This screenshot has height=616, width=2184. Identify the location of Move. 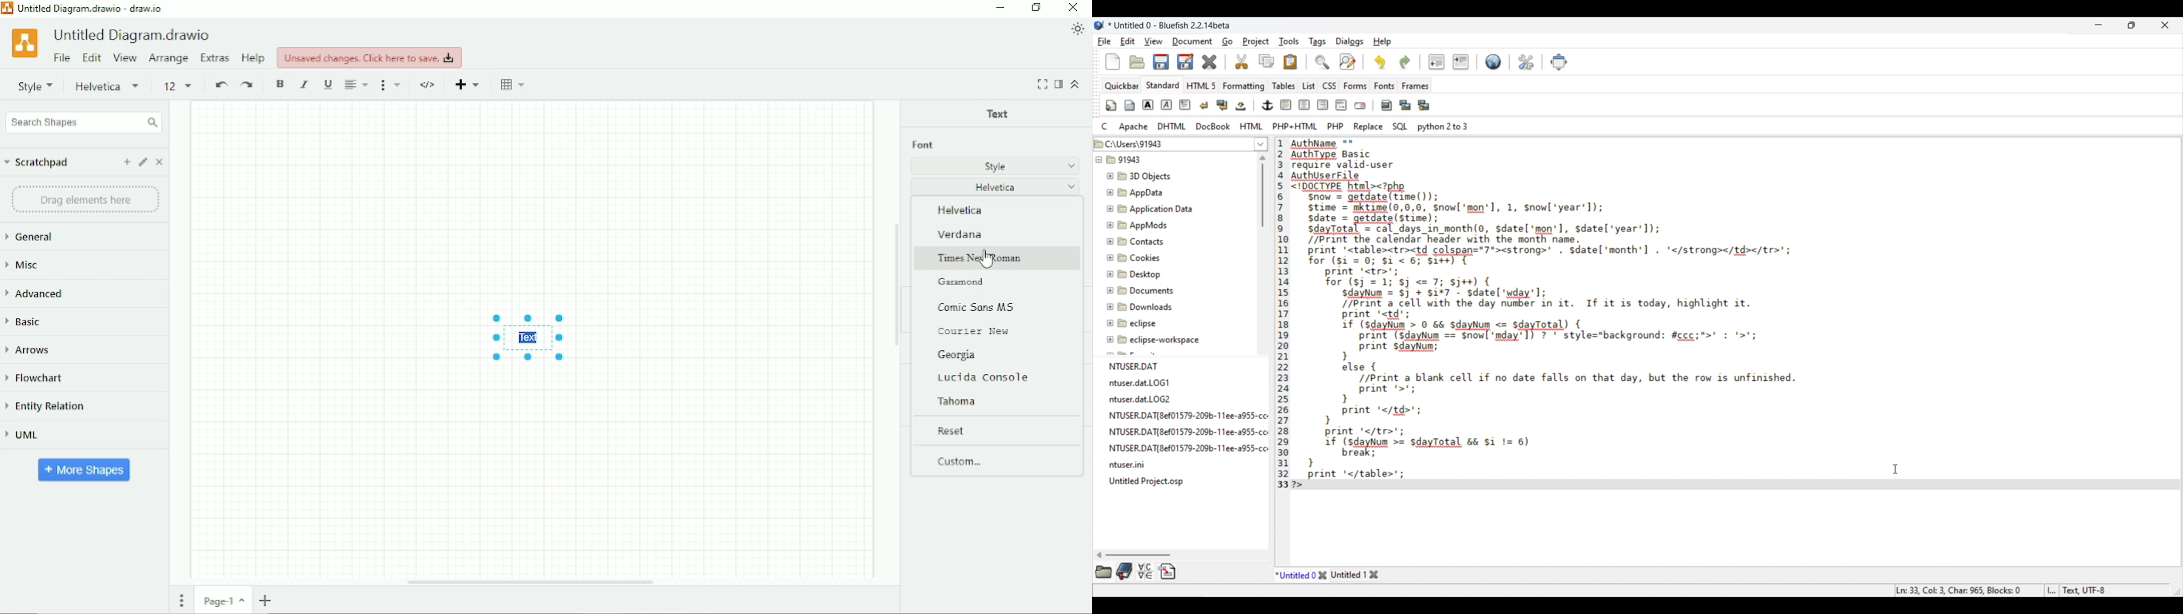
(1559, 62).